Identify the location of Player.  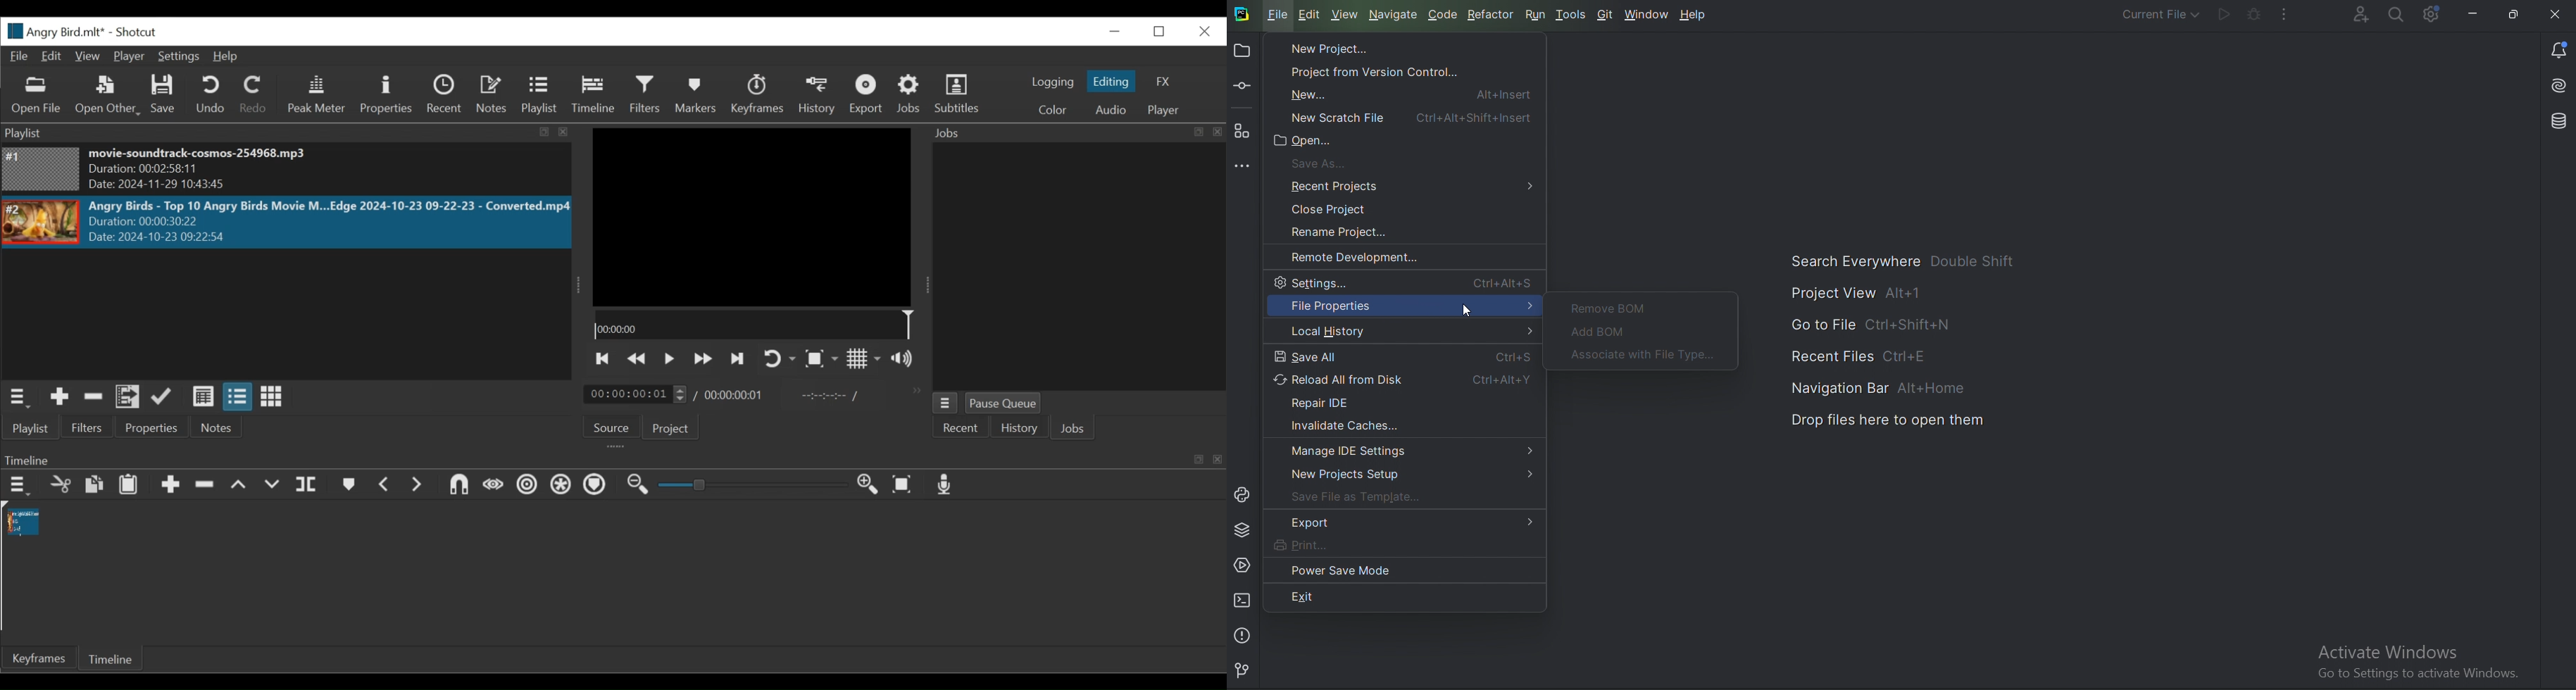
(1165, 111).